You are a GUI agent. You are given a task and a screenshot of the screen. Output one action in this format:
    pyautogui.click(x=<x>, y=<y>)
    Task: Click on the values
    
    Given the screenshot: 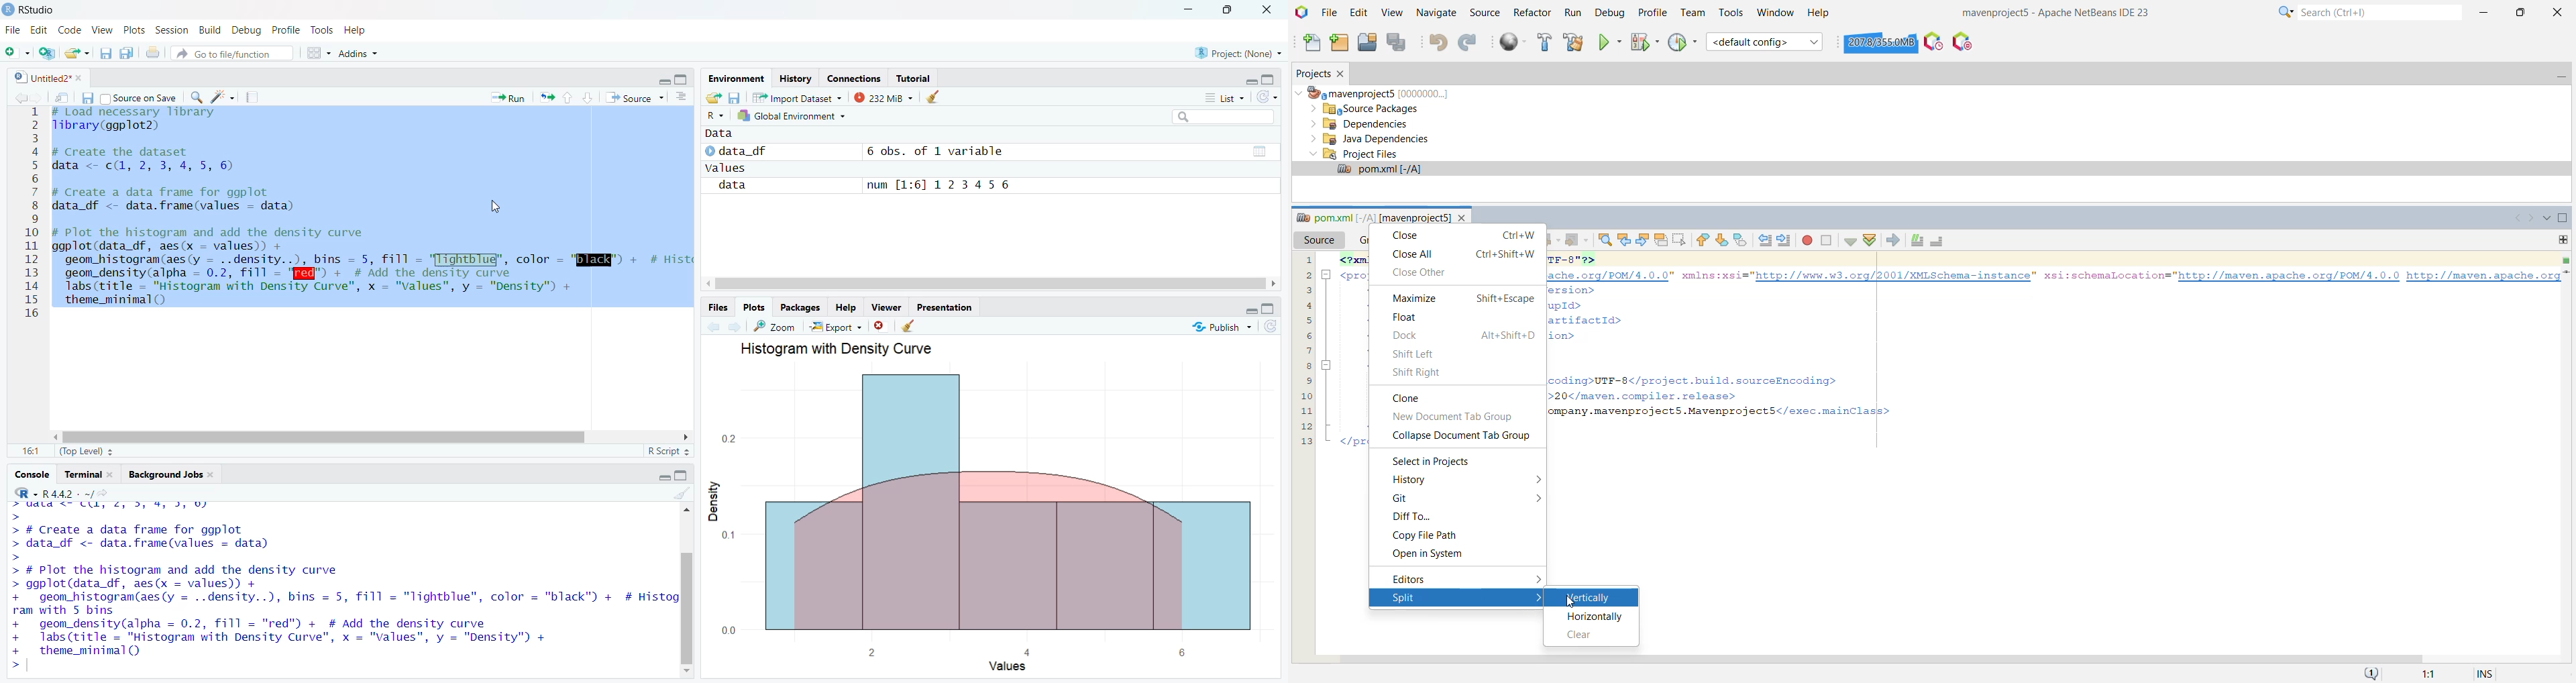 What is the action you would take?
    pyautogui.click(x=729, y=168)
    